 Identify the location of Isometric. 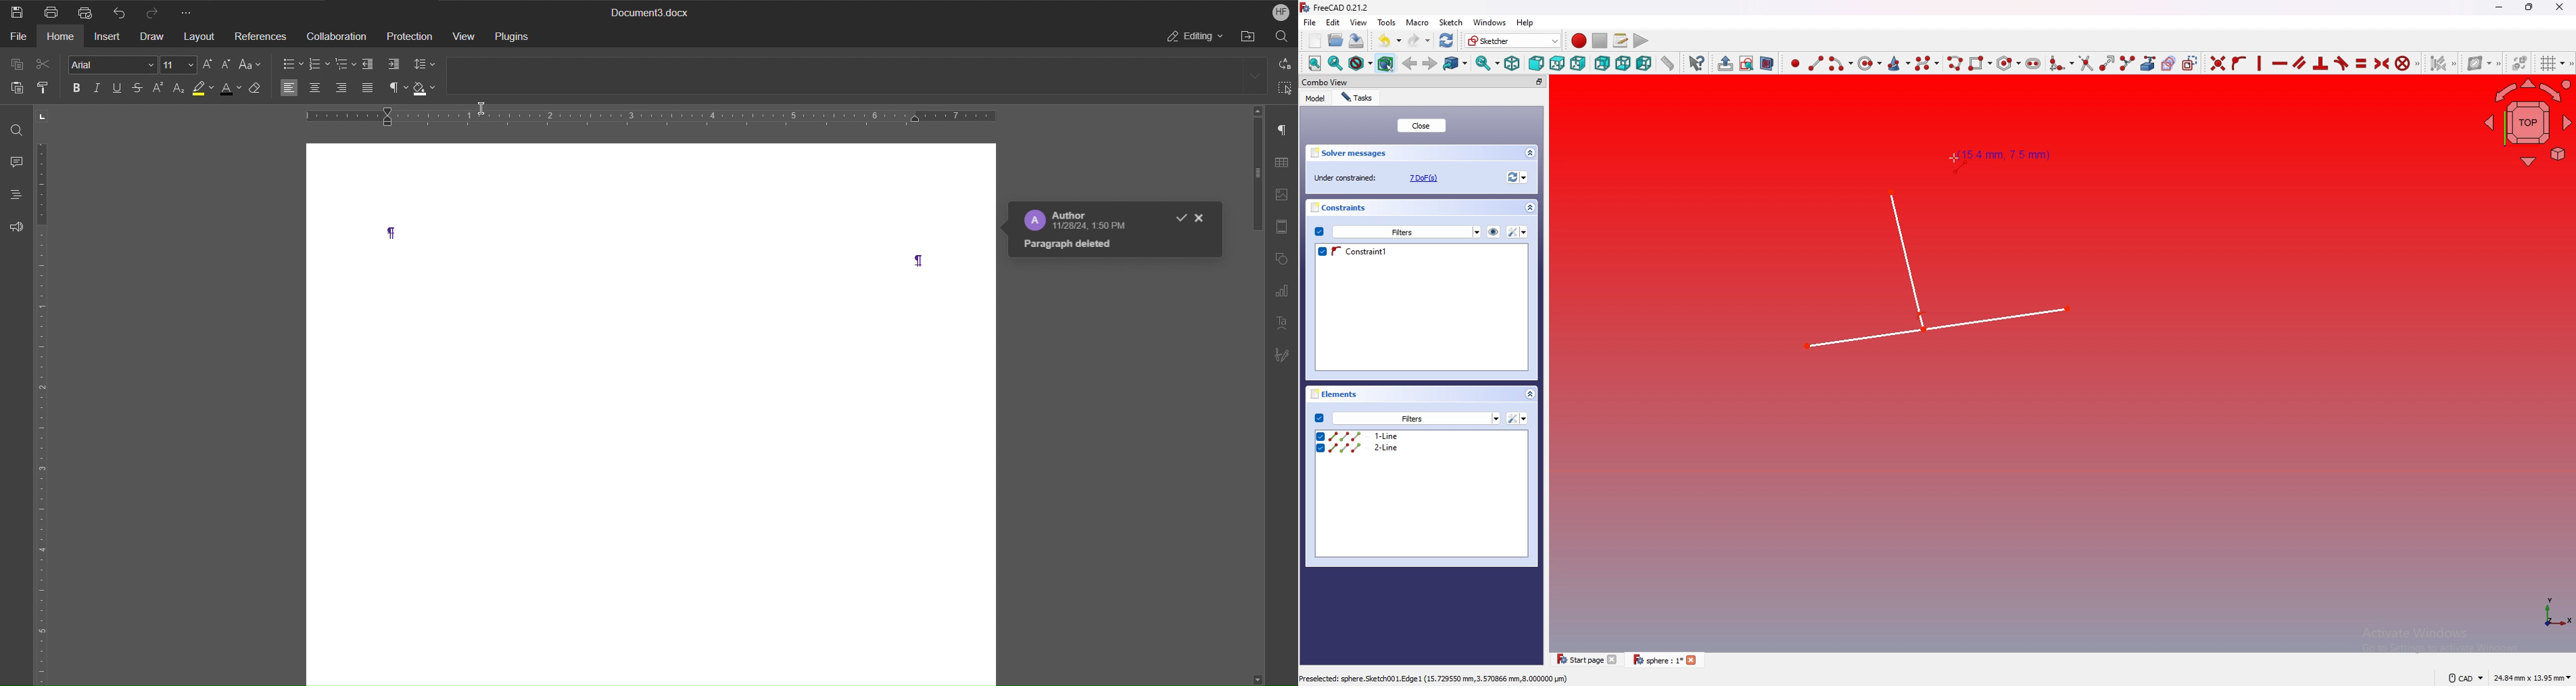
(1511, 64).